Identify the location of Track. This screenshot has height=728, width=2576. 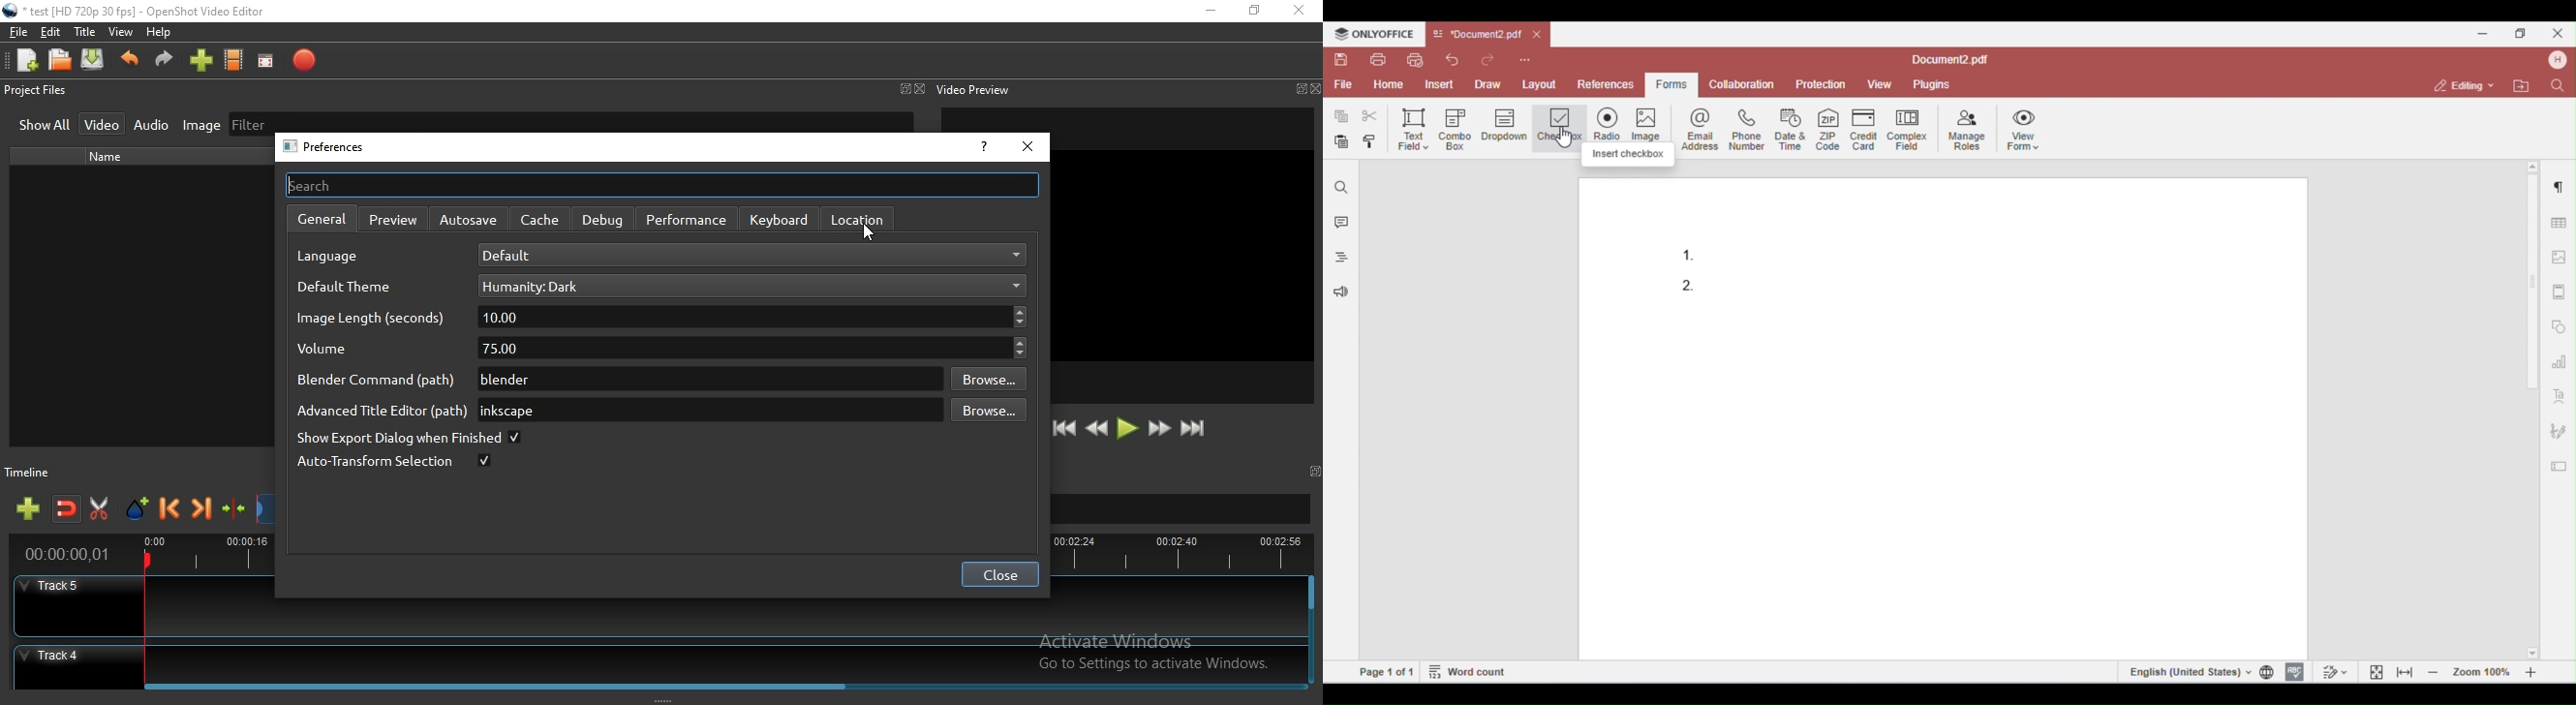
(657, 660).